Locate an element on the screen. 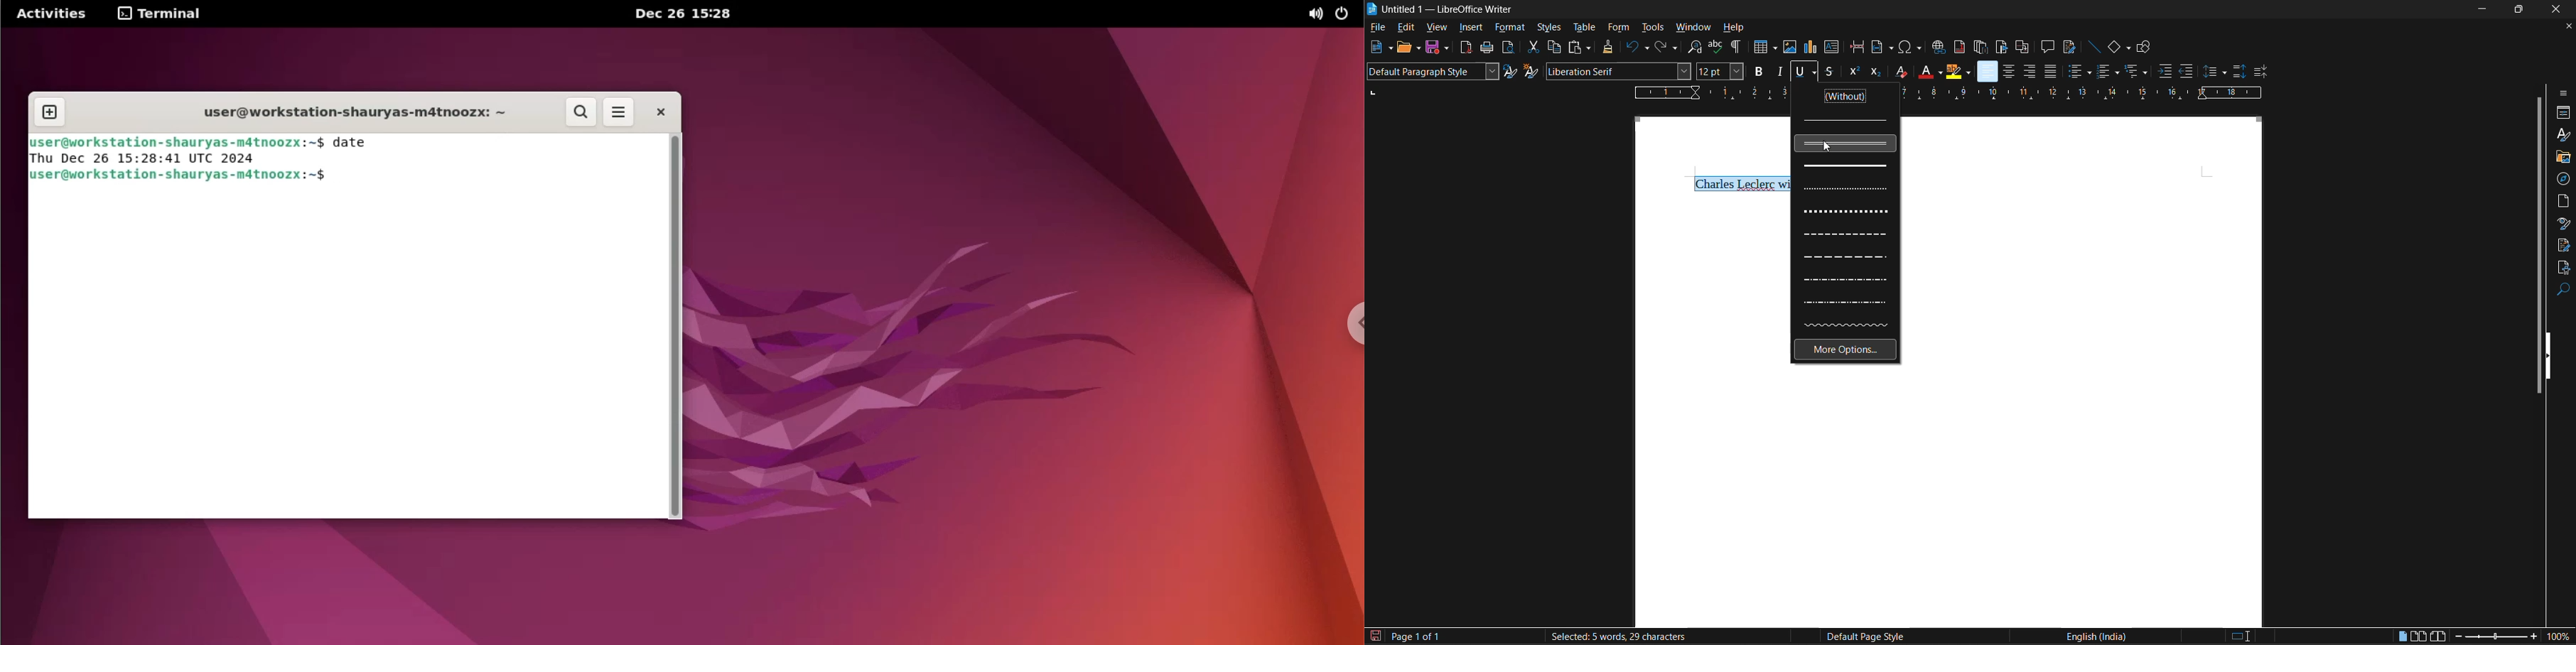  align right is located at coordinates (2029, 71).